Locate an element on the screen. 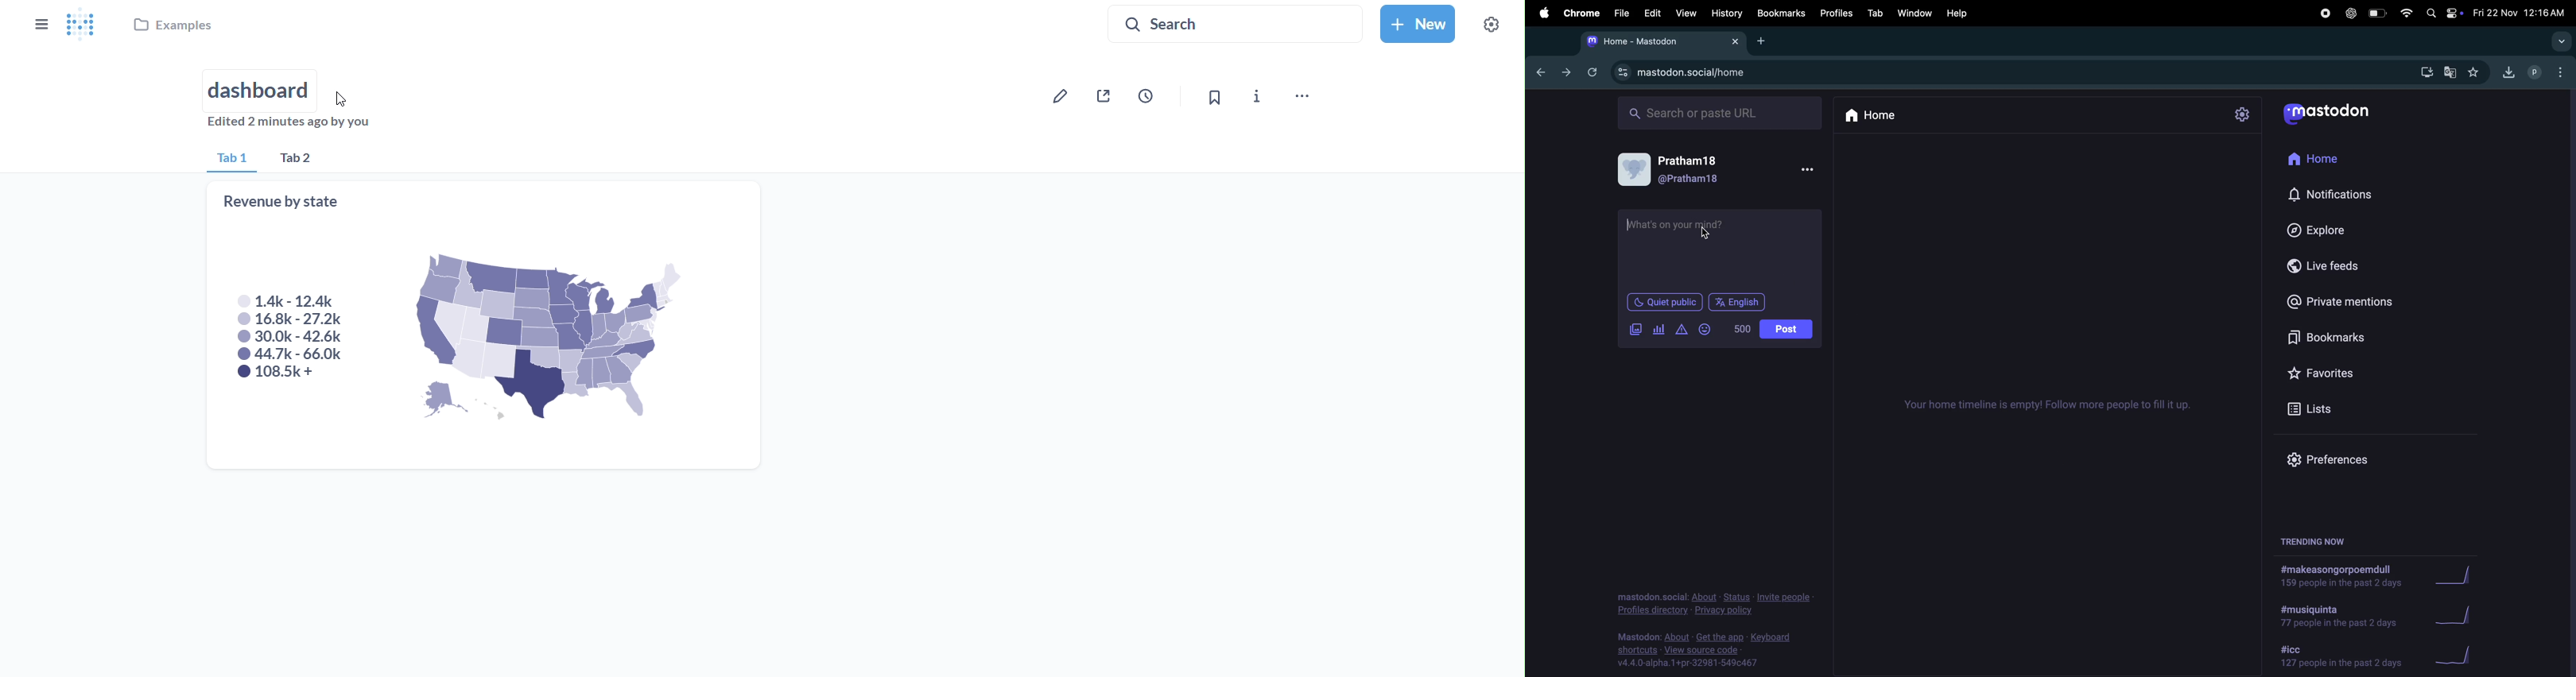 Image resolution: width=2576 pixels, height=700 pixels. hashtag is located at coordinates (2339, 656).